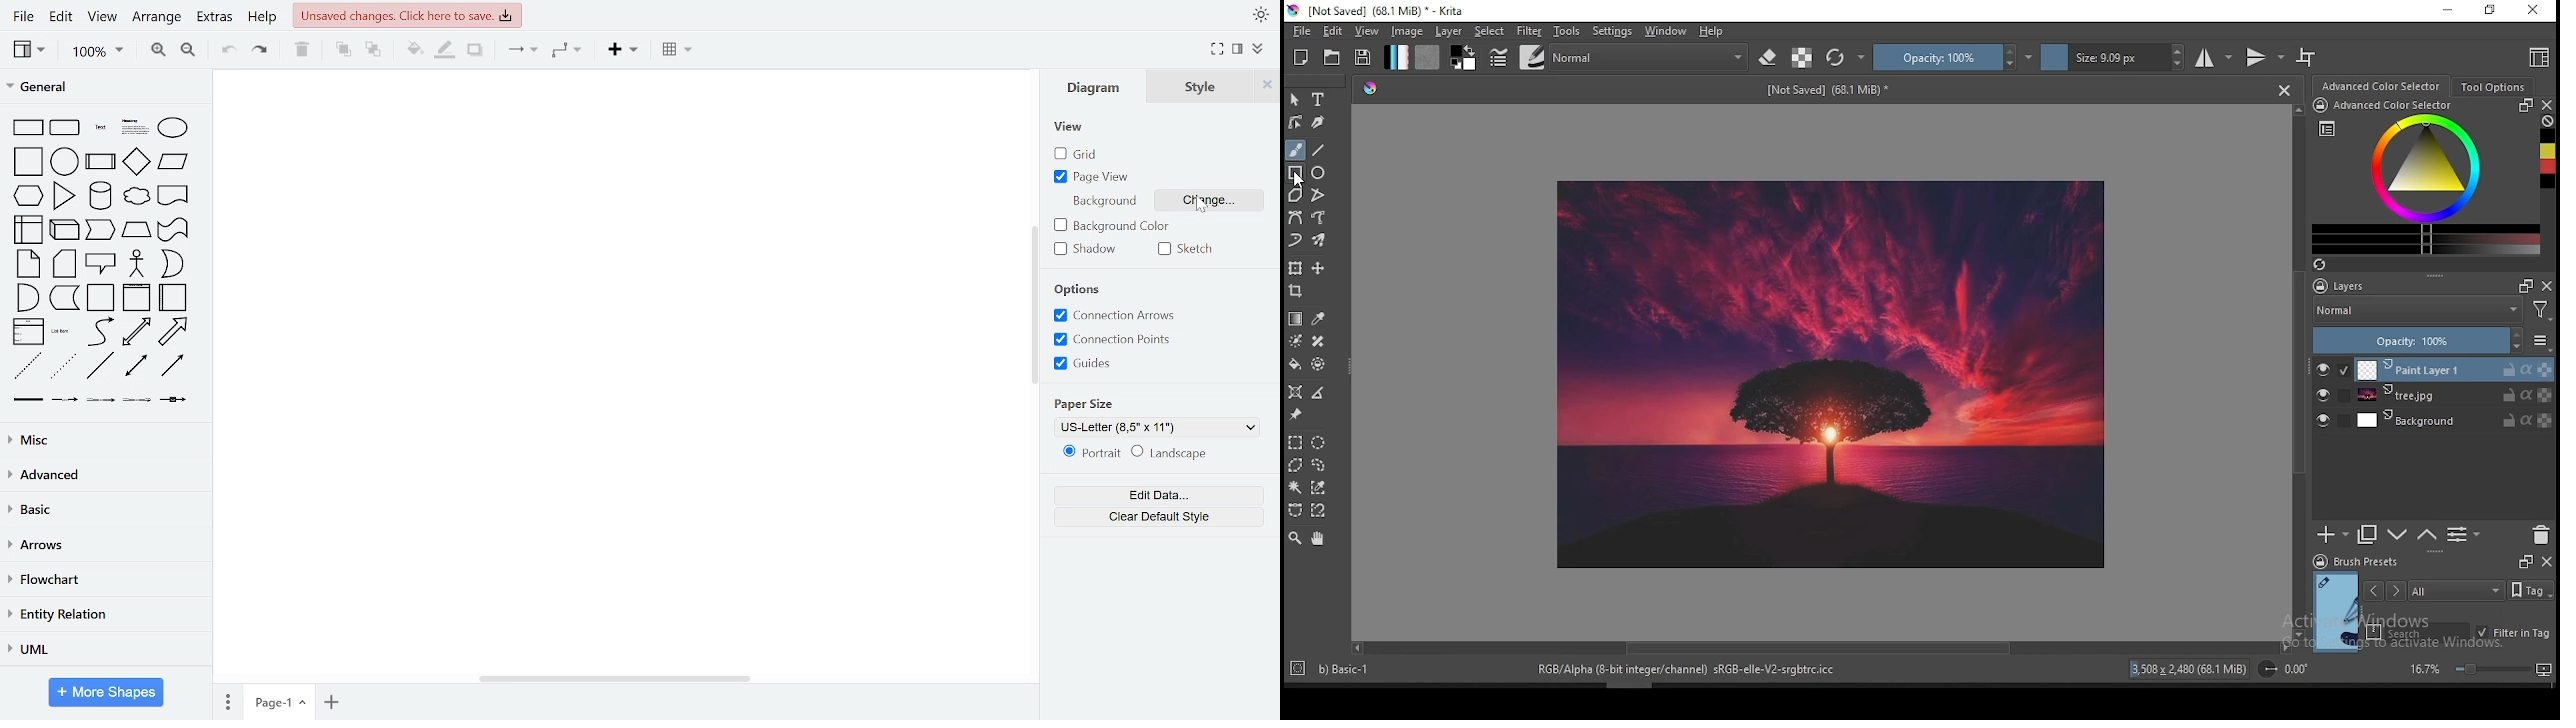 The width and height of the screenshot is (2576, 728). What do you see at coordinates (63, 263) in the screenshot?
I see `general shapes` at bounding box center [63, 263].